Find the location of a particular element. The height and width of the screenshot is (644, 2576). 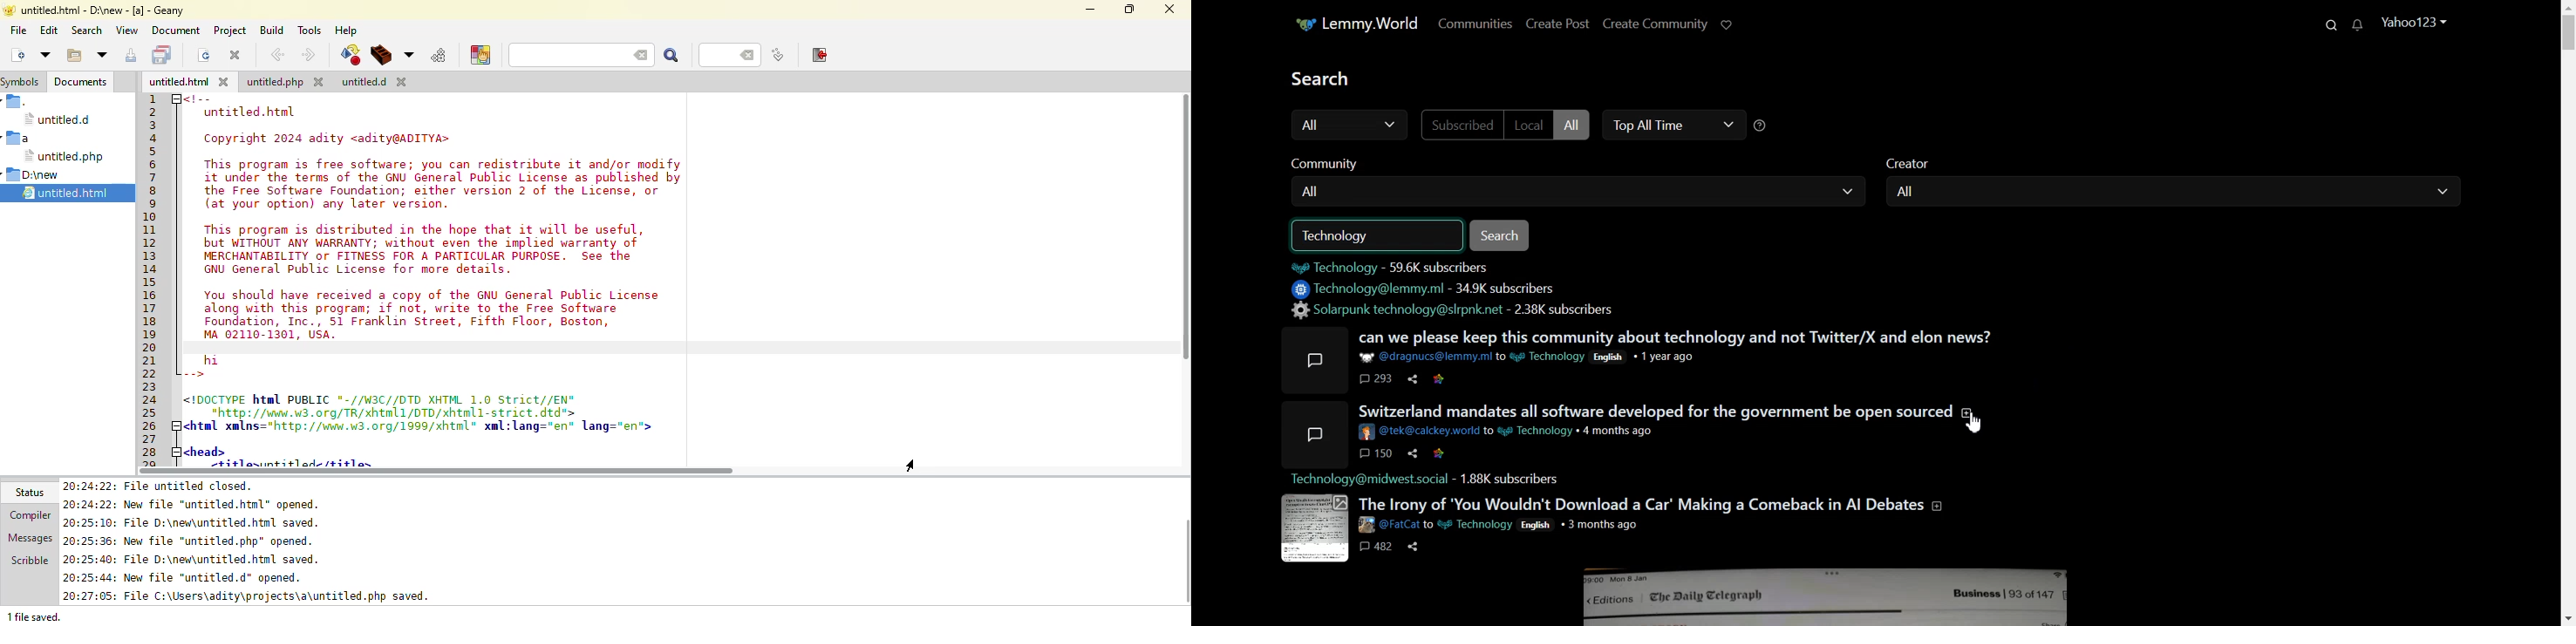

Creator is located at coordinates (1920, 161).